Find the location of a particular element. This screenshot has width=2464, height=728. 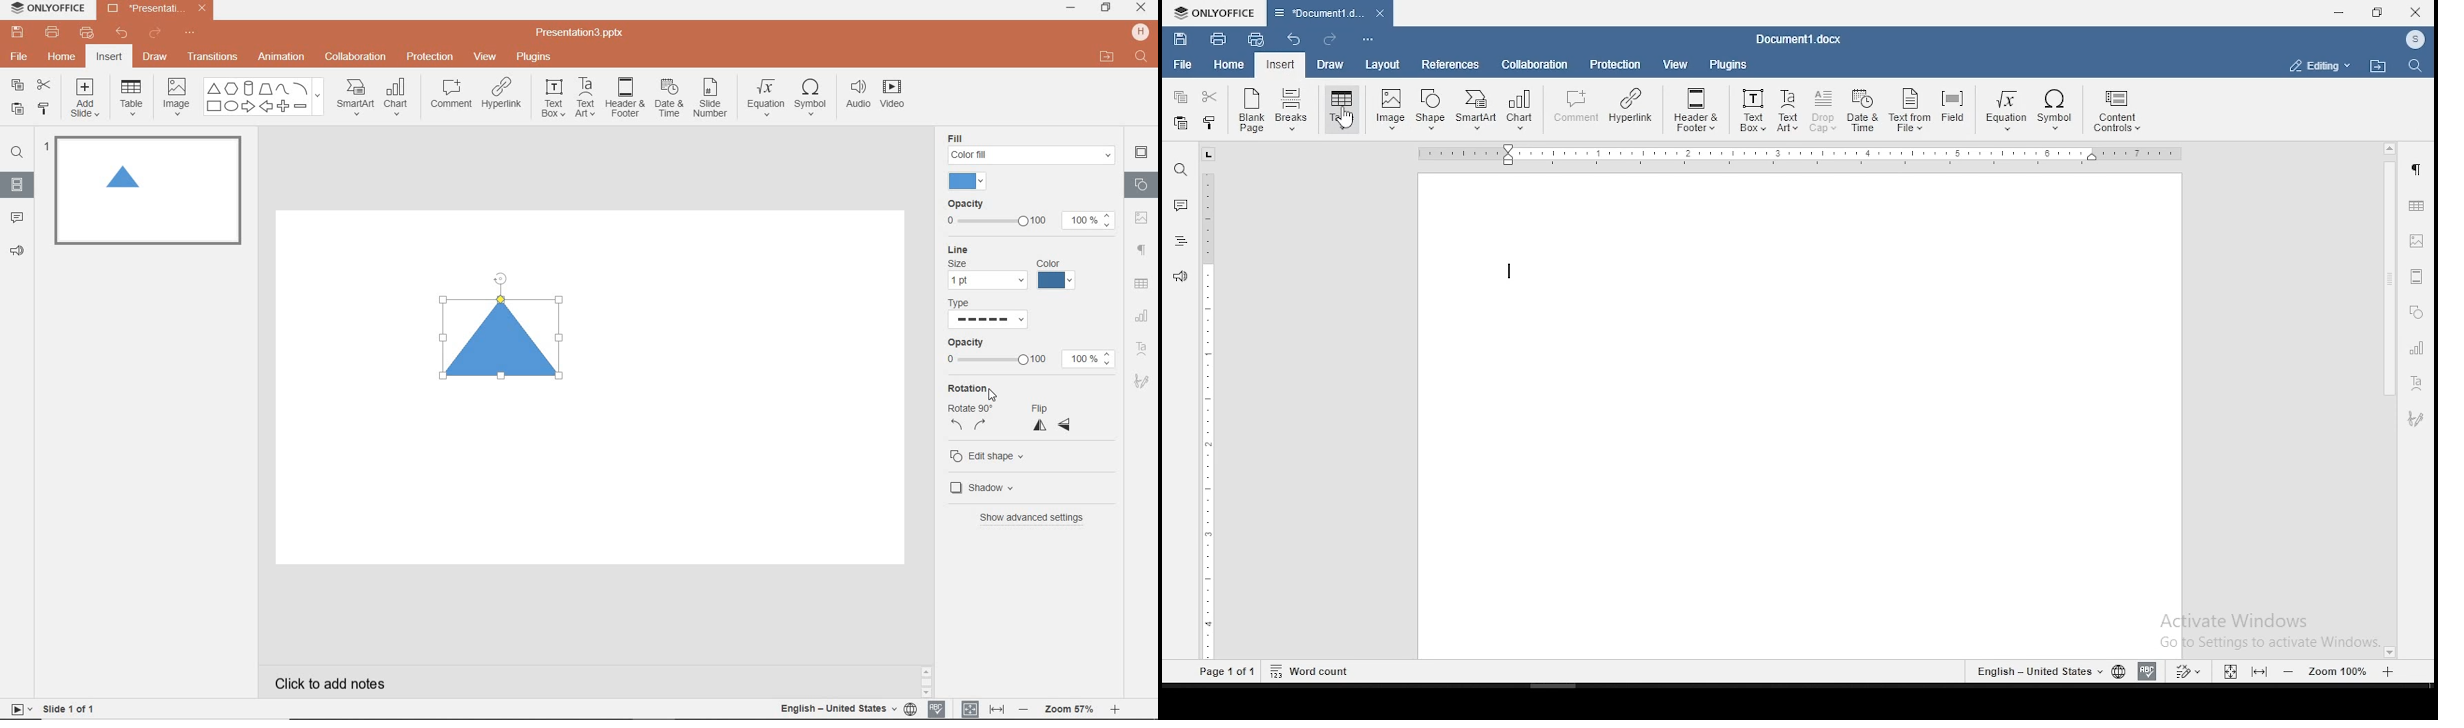

fill is located at coordinates (1032, 148).